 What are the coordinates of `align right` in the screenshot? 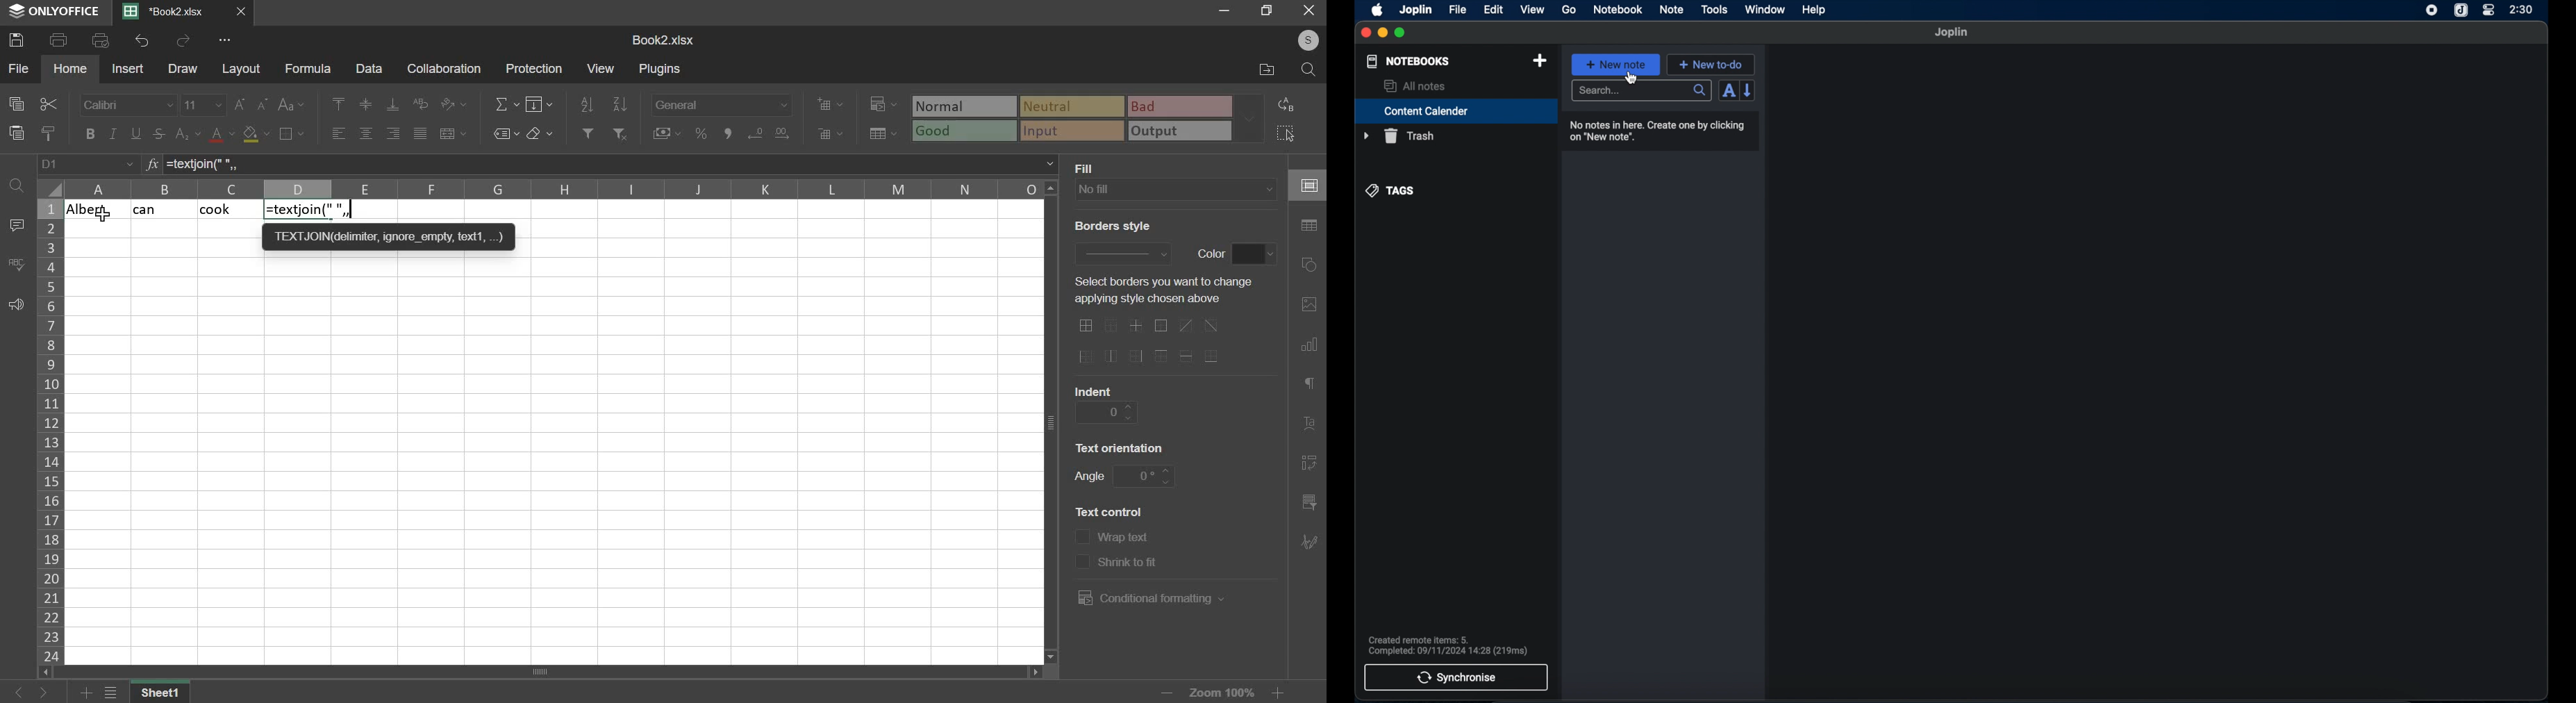 It's located at (394, 133).